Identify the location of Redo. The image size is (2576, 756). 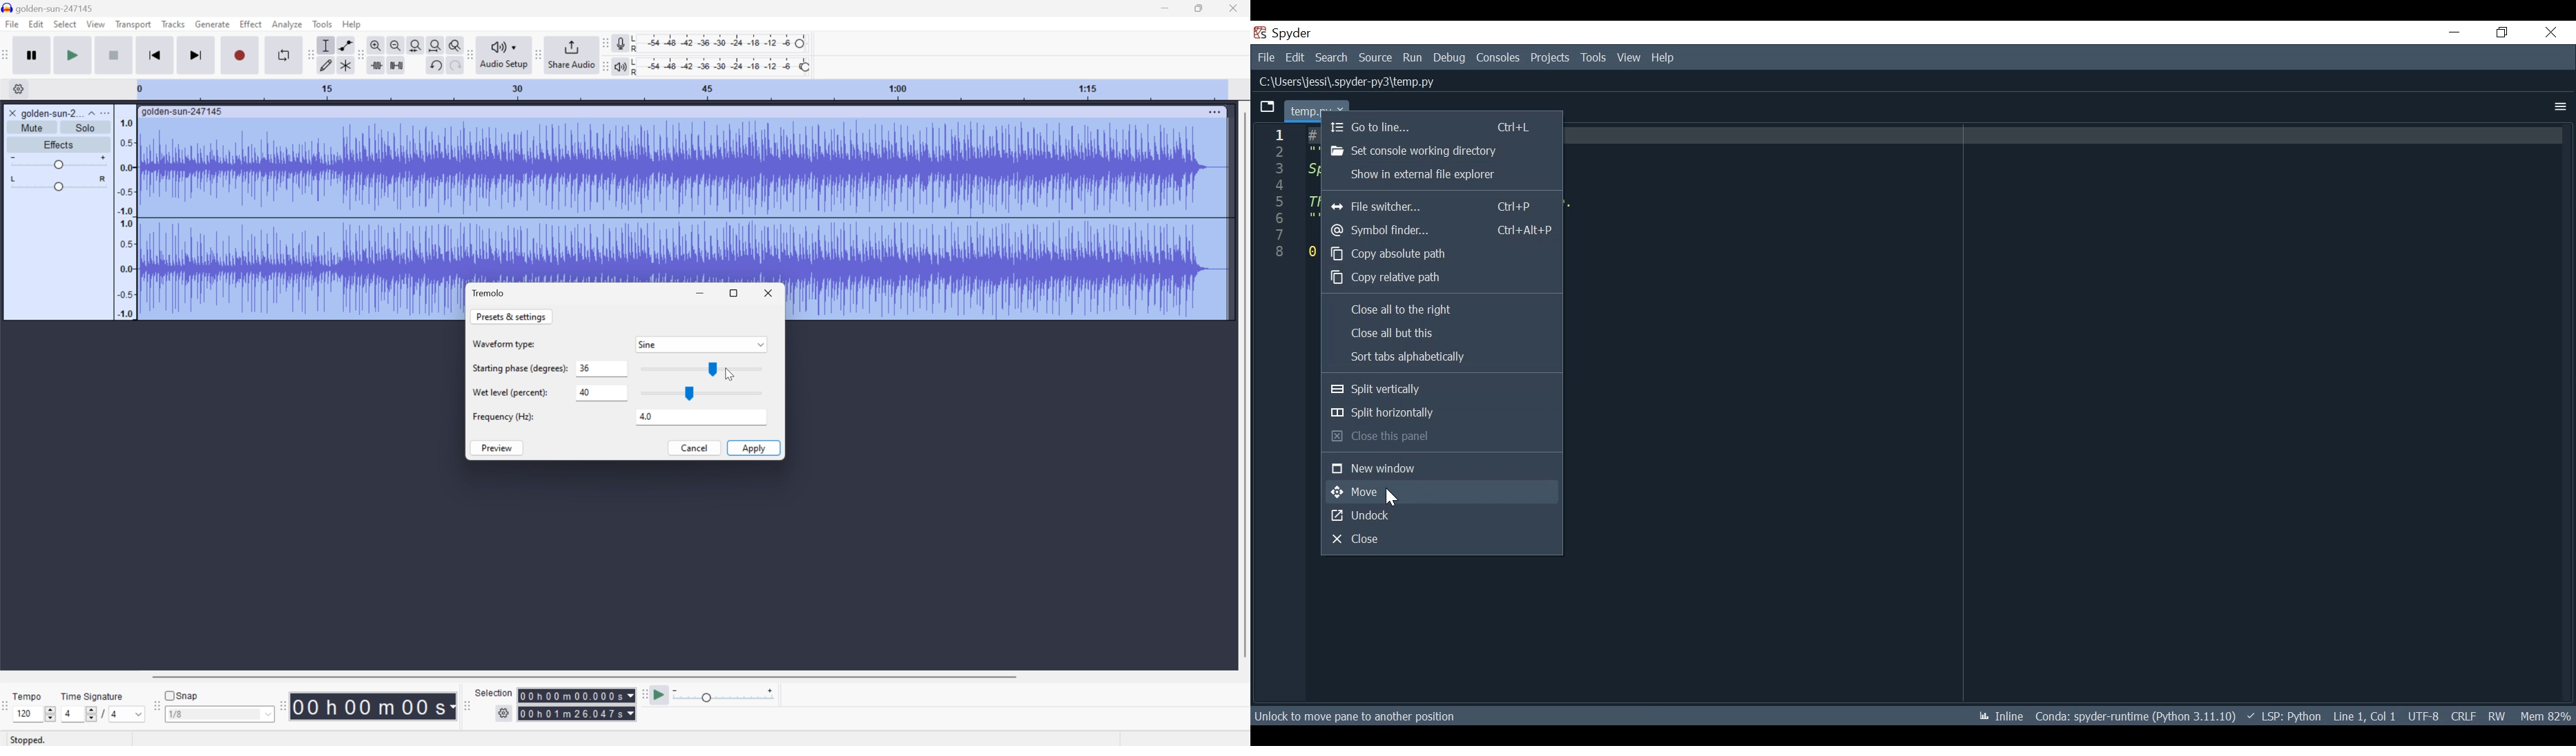
(454, 66).